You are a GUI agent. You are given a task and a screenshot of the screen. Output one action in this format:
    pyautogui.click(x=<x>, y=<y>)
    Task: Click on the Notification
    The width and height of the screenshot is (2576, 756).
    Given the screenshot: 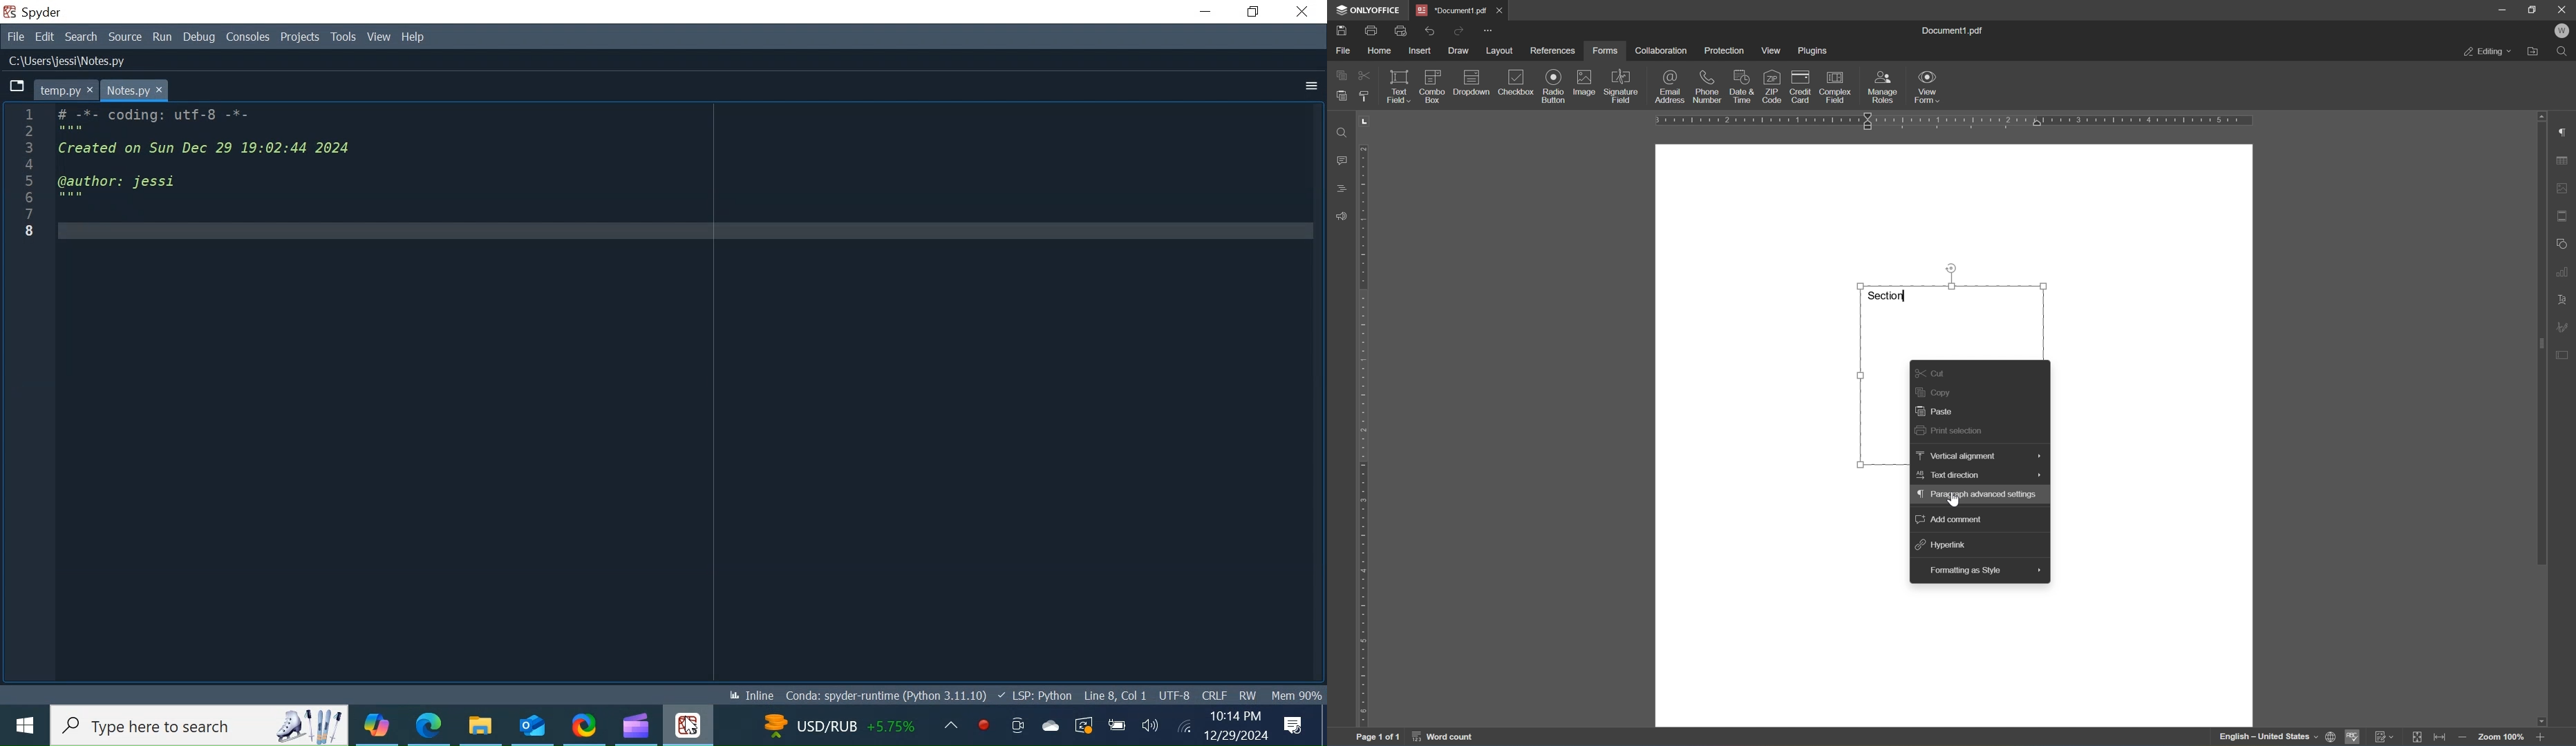 What is the action you would take?
    pyautogui.click(x=1295, y=725)
    